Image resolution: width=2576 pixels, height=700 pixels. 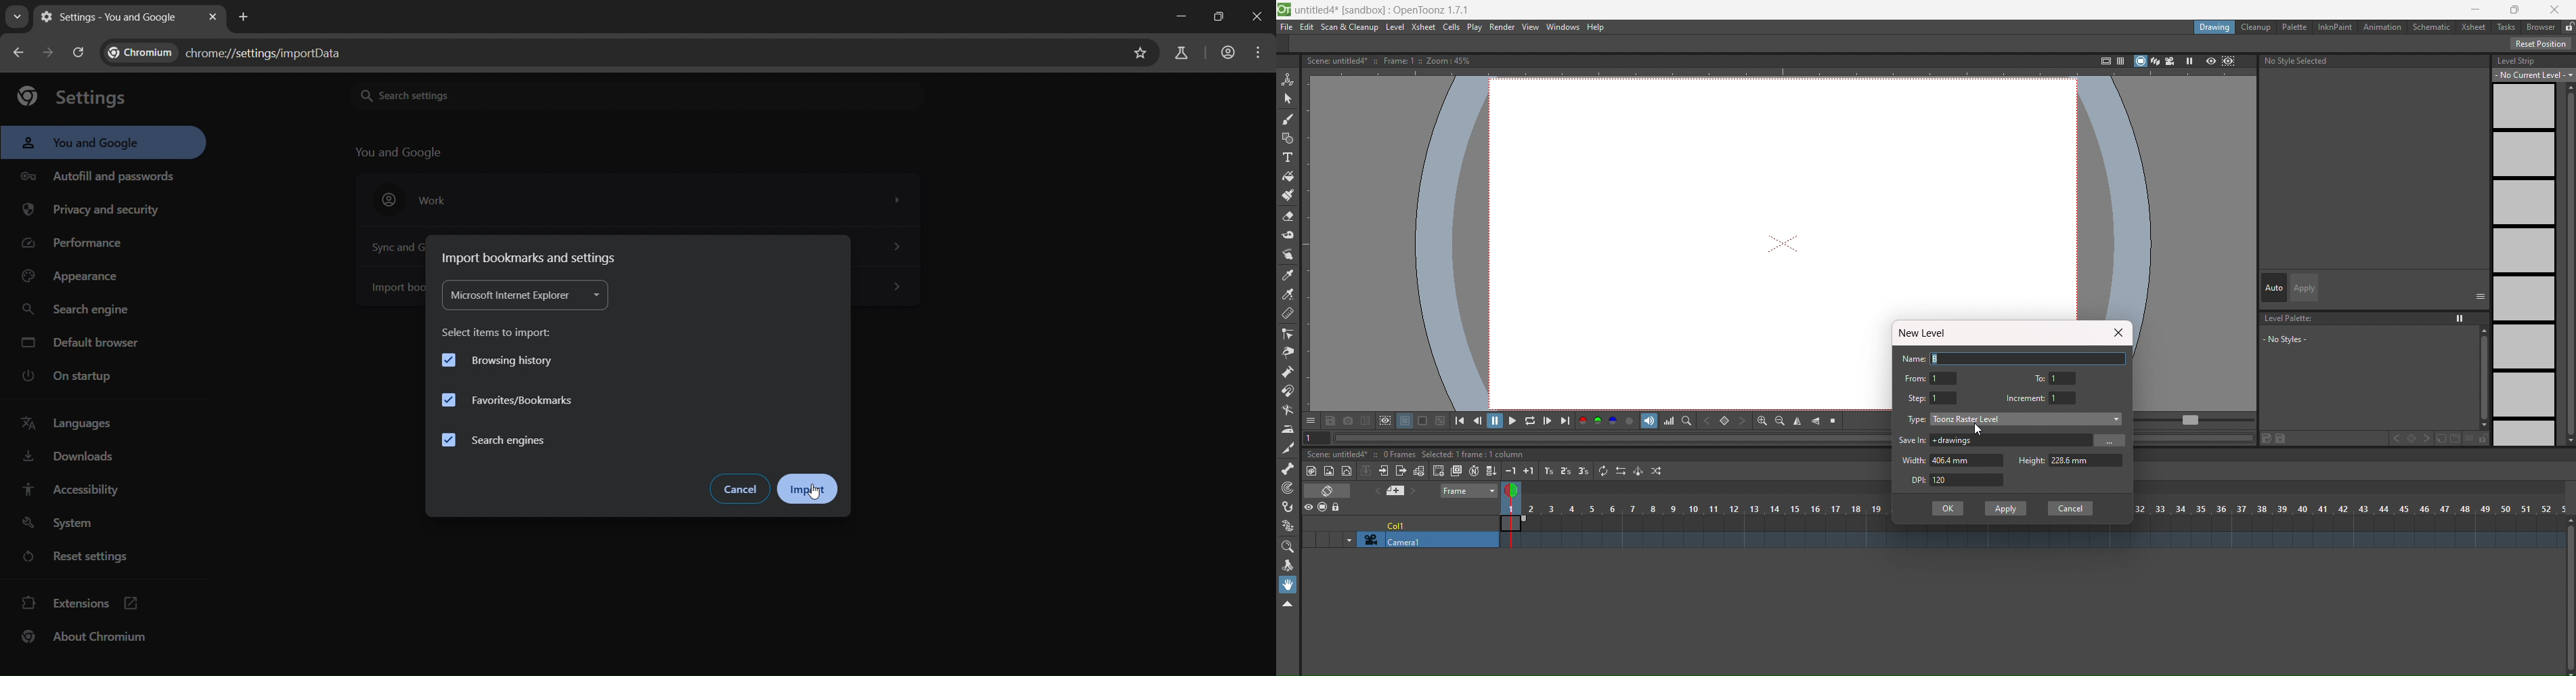 What do you see at coordinates (1366, 470) in the screenshot?
I see `collapse` at bounding box center [1366, 470].